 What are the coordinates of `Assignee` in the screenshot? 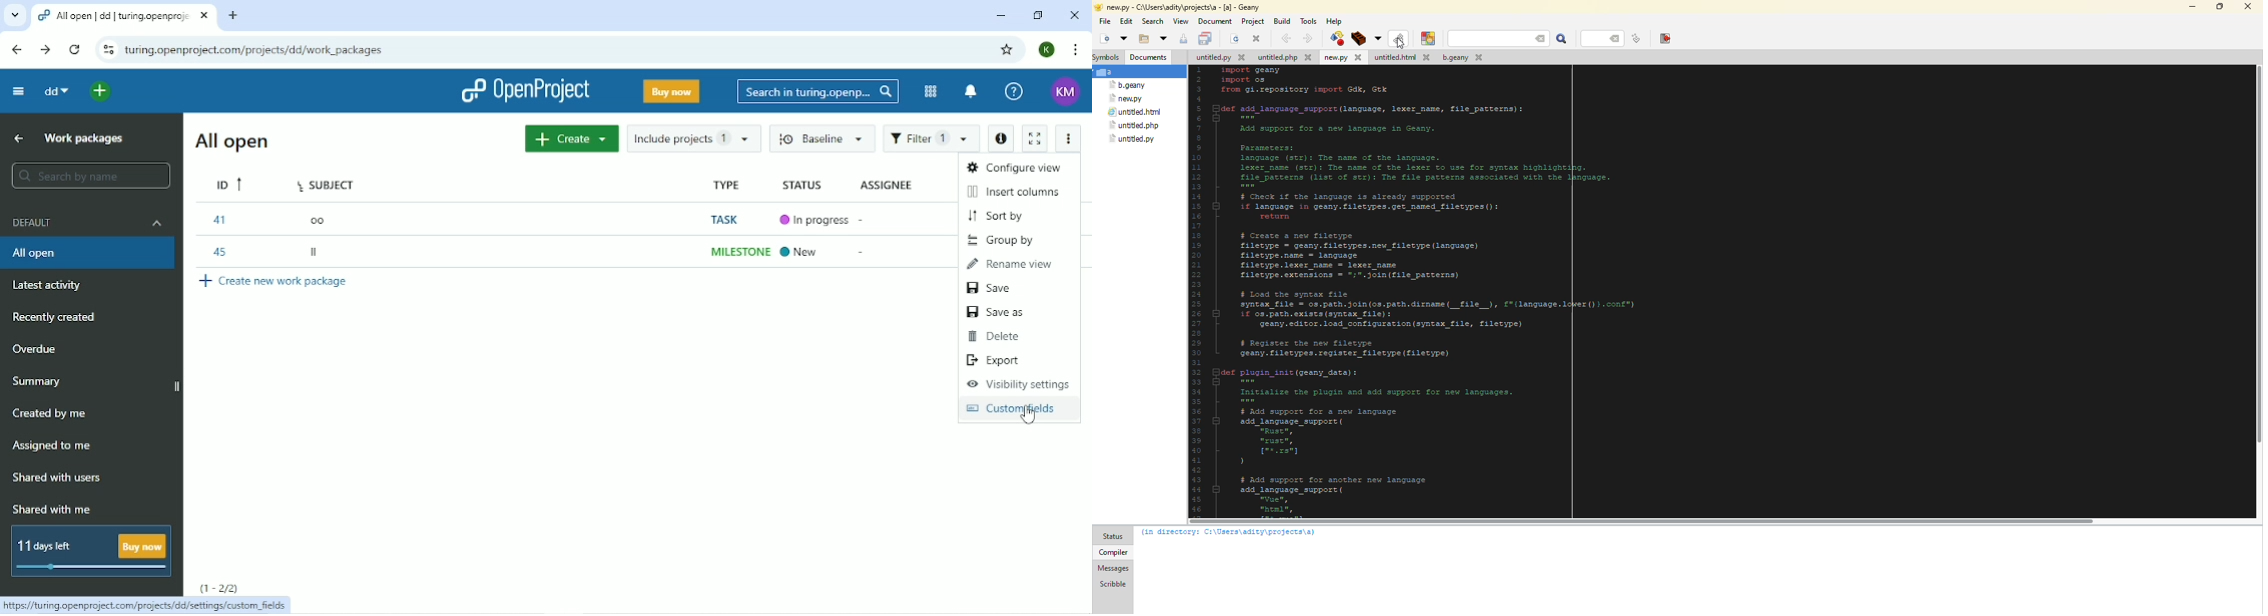 It's located at (887, 184).